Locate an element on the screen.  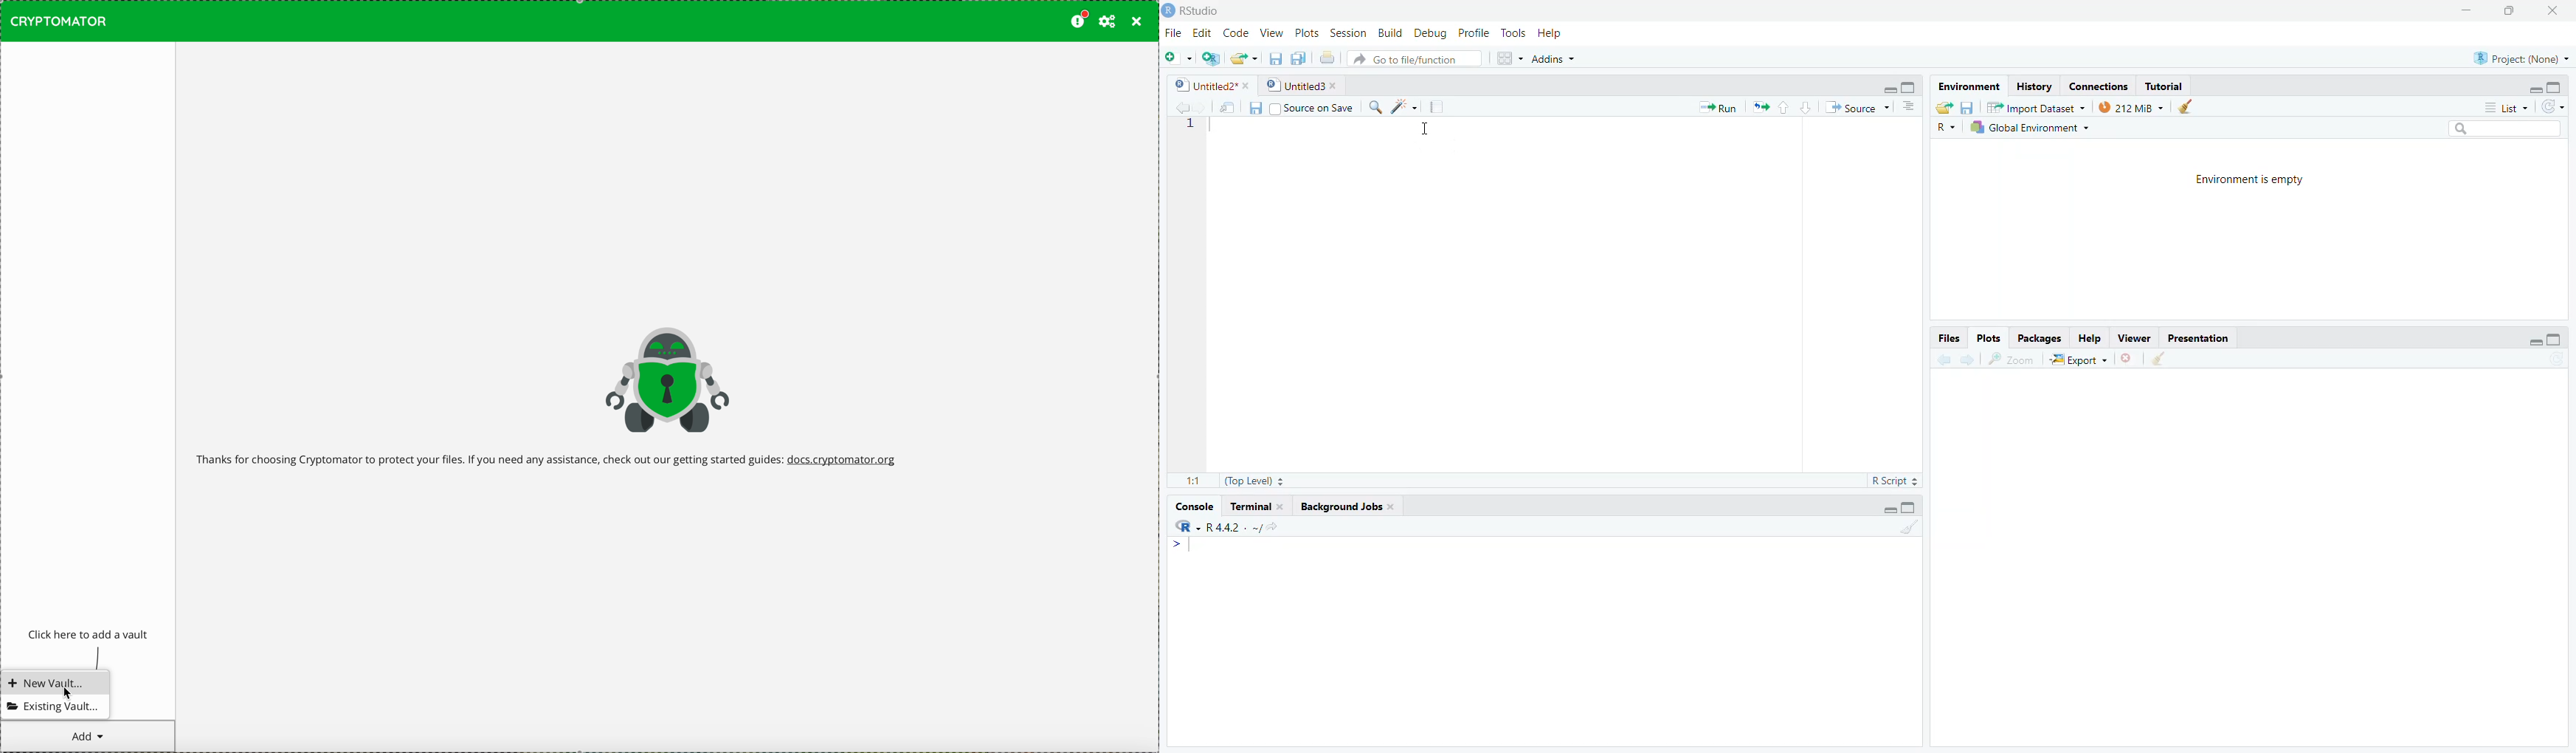
CURSOR is located at coordinates (1429, 130).